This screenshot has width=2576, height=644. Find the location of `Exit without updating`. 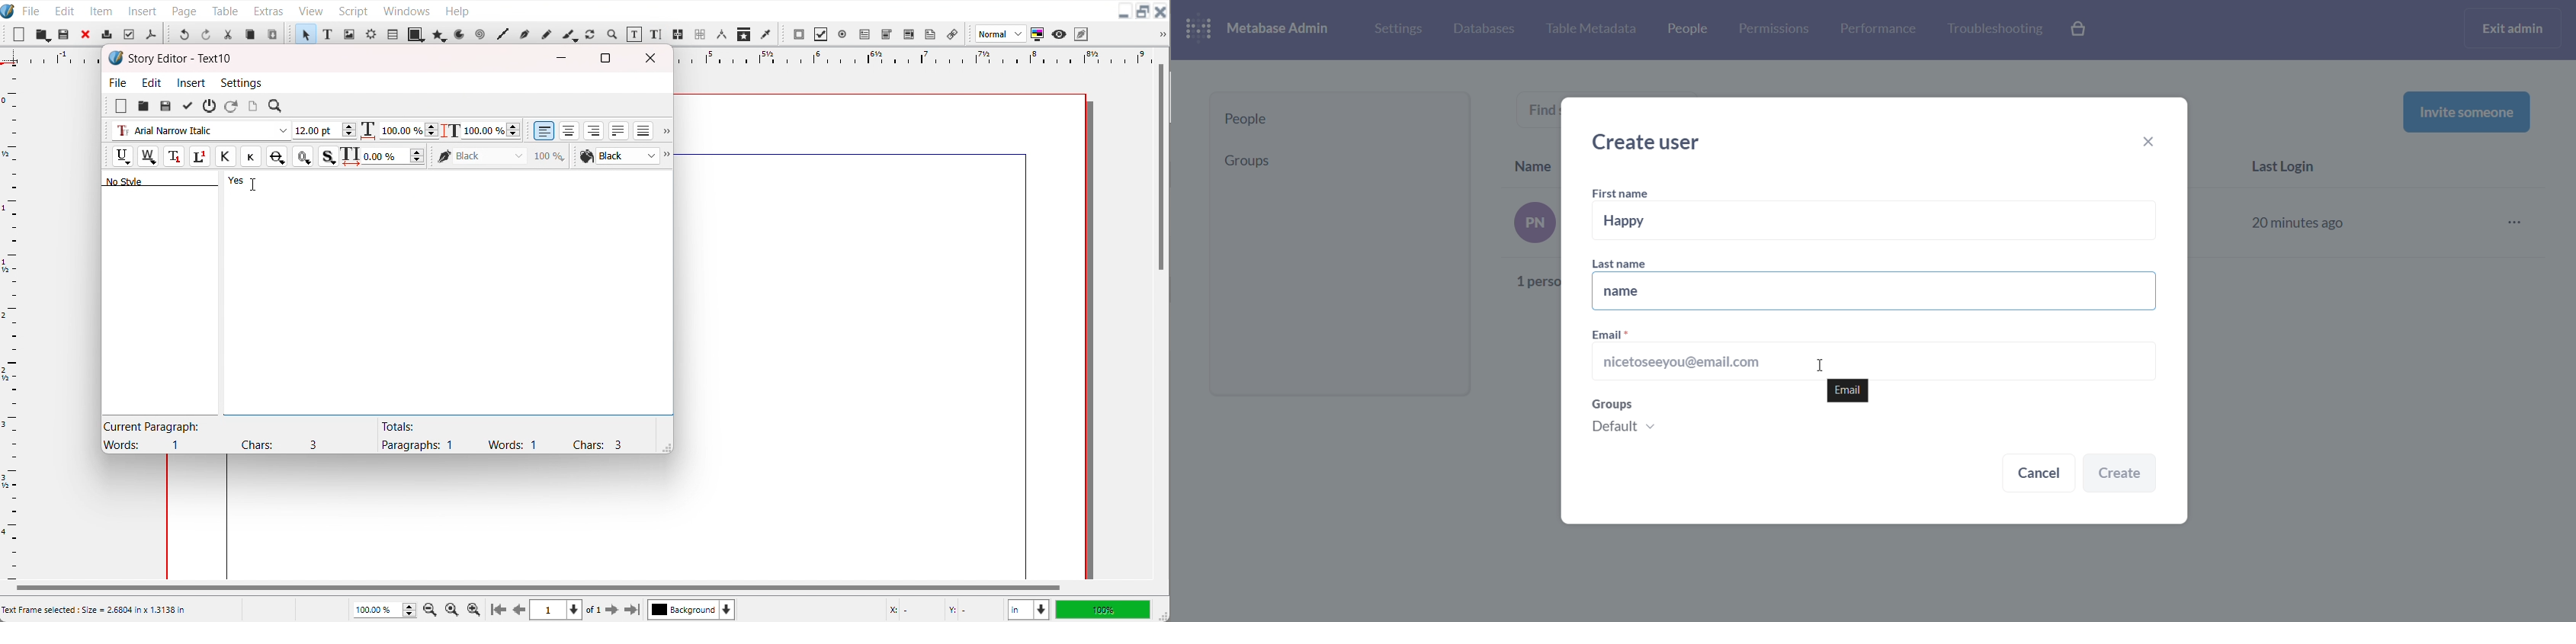

Exit without updating is located at coordinates (210, 106).